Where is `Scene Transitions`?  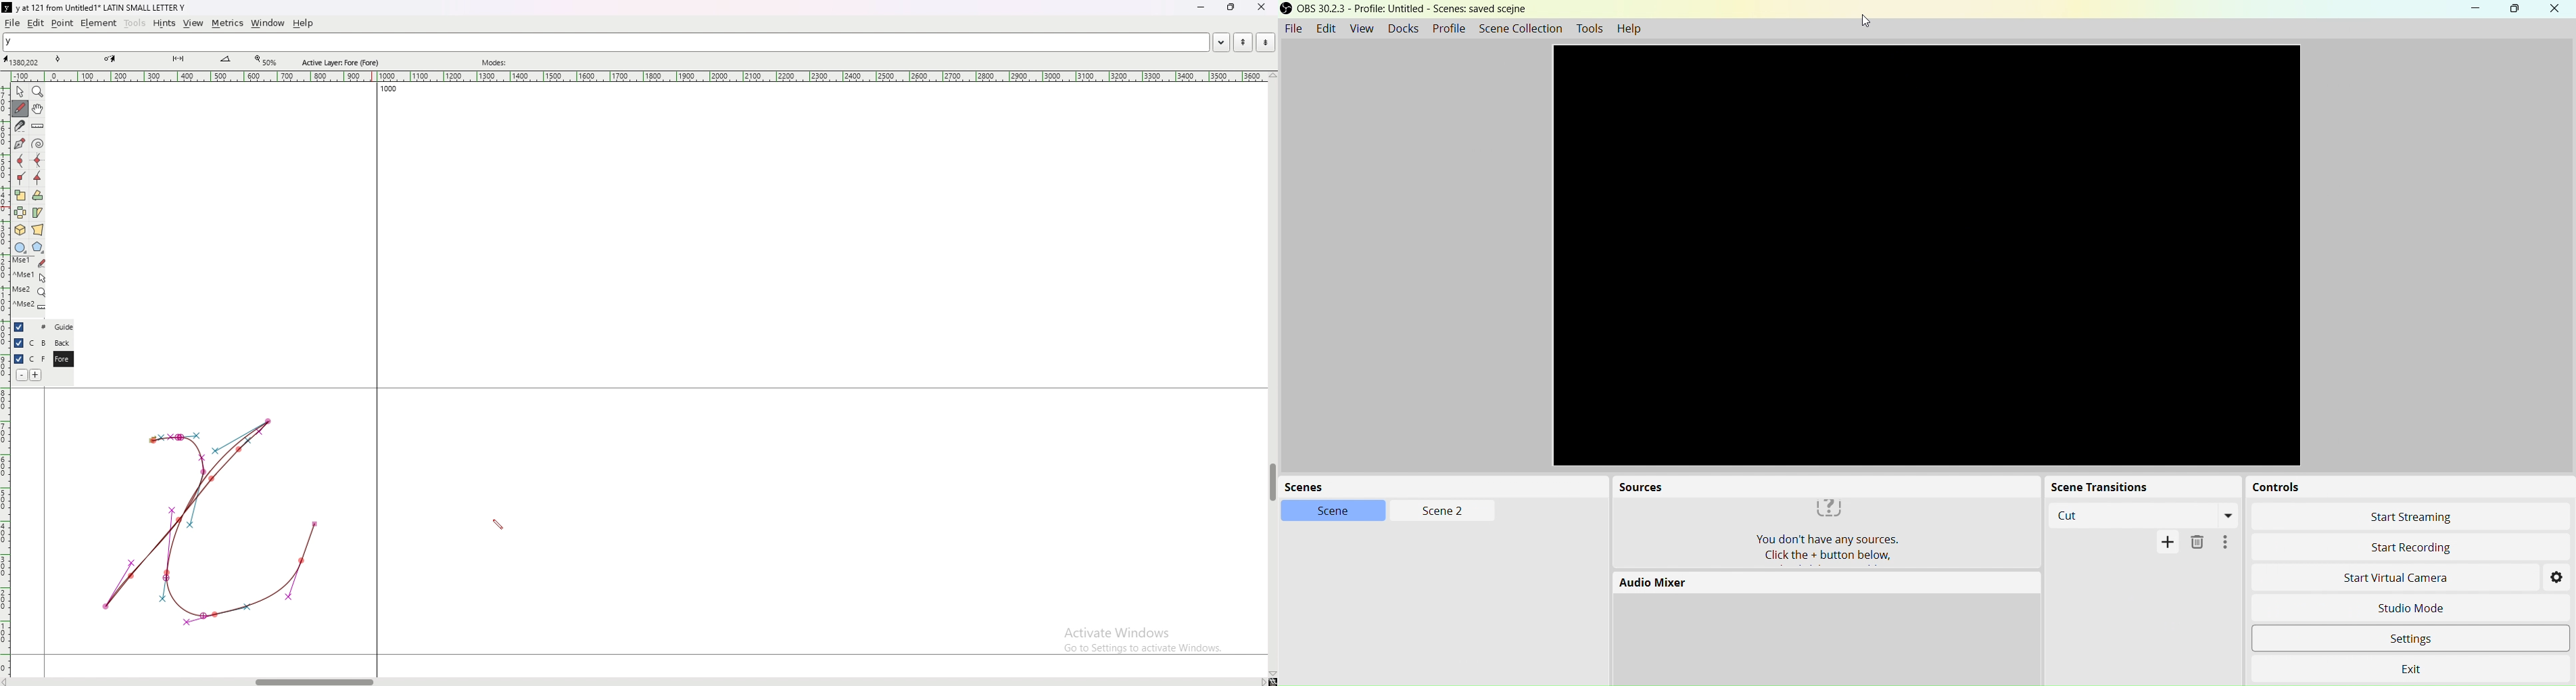
Scene Transitions is located at coordinates (2138, 488).